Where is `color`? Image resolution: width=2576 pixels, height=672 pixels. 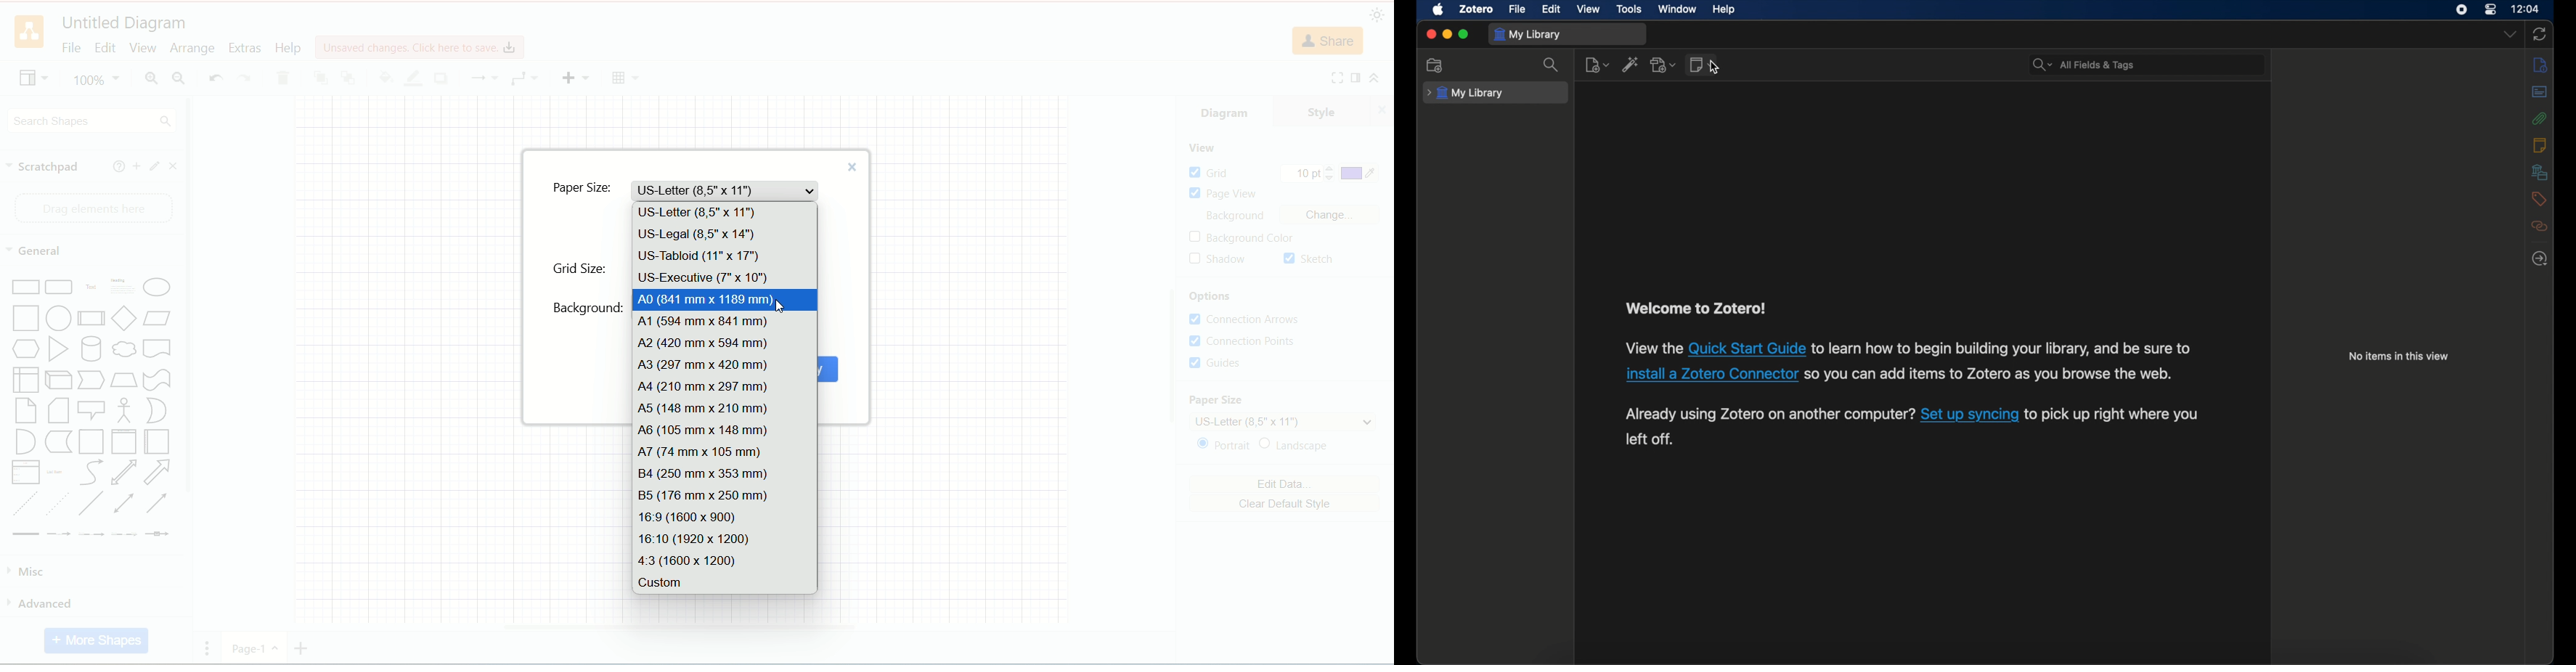
color is located at coordinates (1361, 174).